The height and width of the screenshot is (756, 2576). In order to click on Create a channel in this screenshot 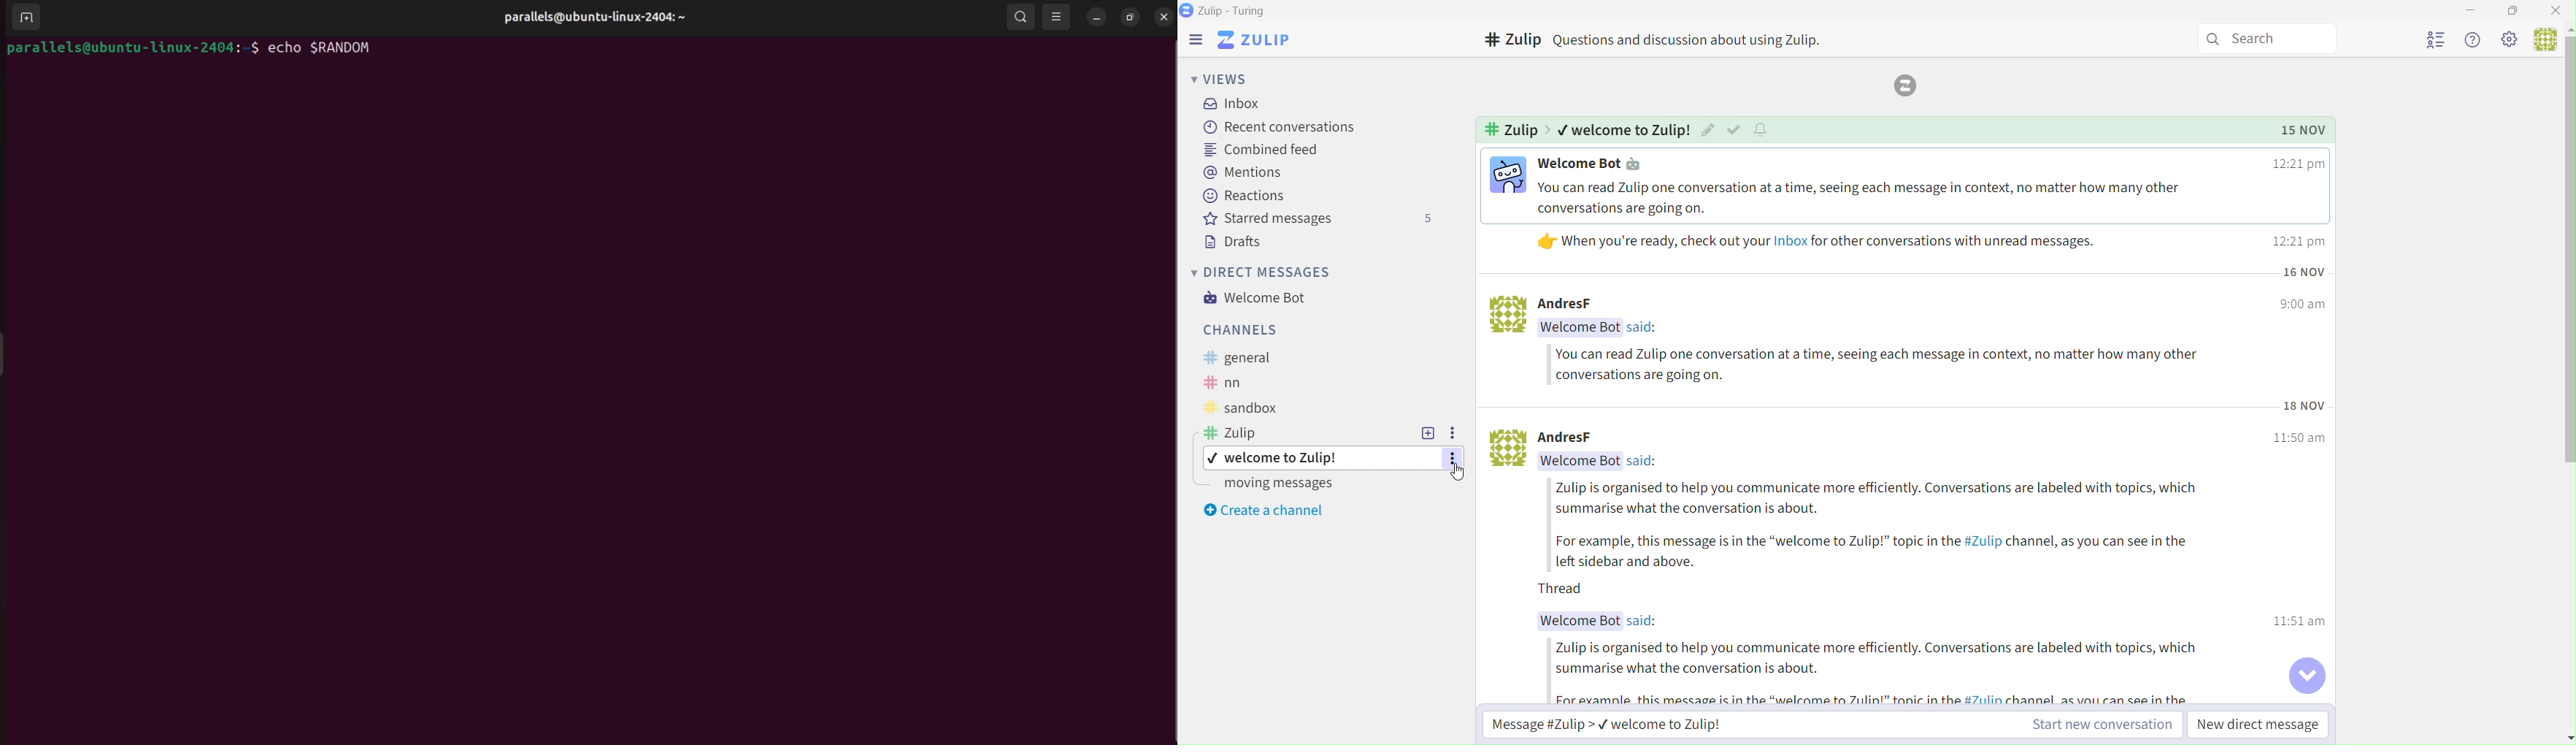, I will do `click(1262, 508)`.